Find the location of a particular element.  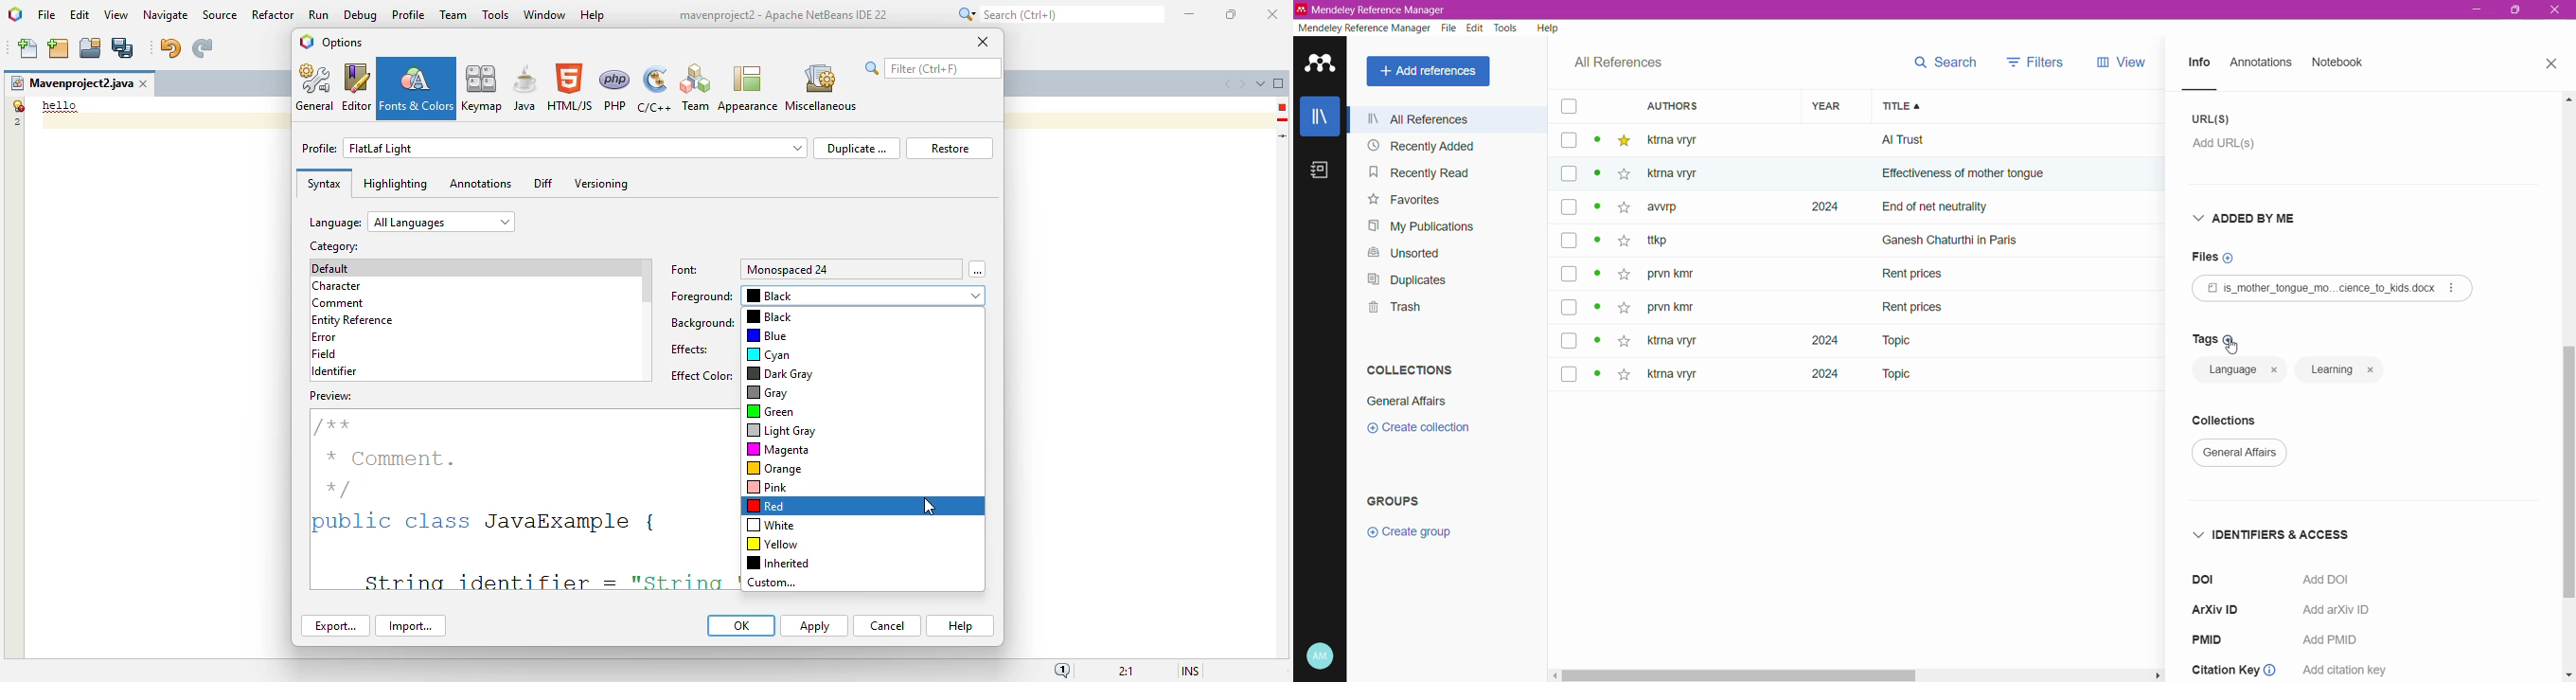

black is located at coordinates (865, 296).